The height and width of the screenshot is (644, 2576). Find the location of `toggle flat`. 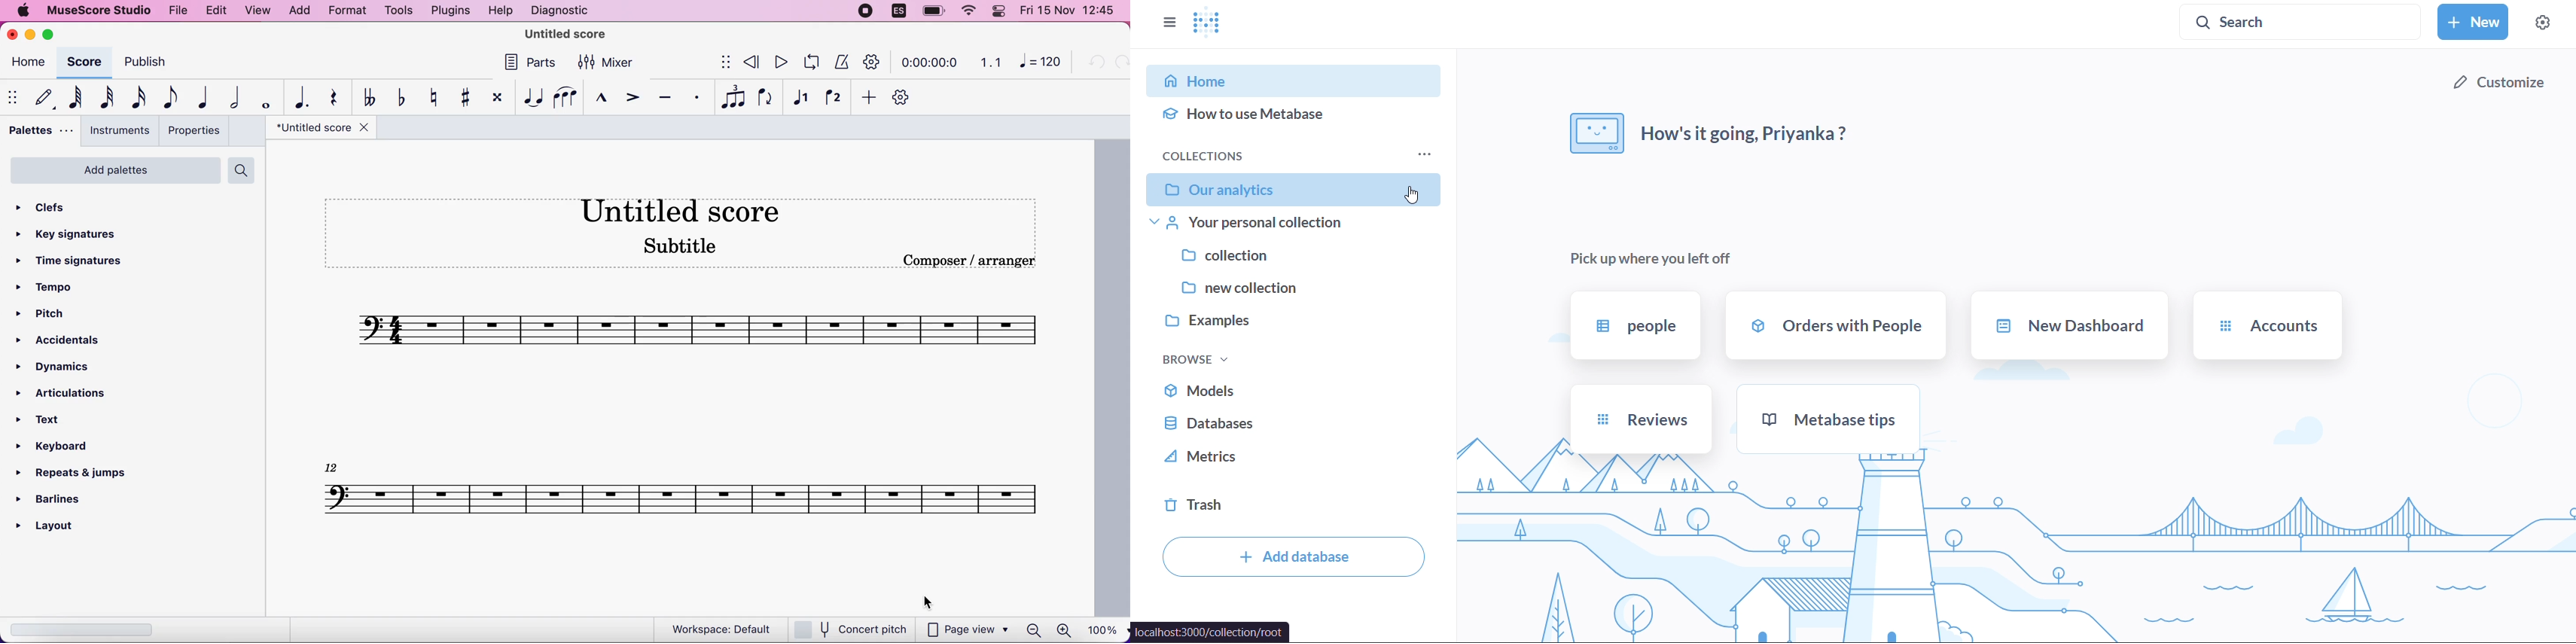

toggle flat is located at coordinates (397, 97).